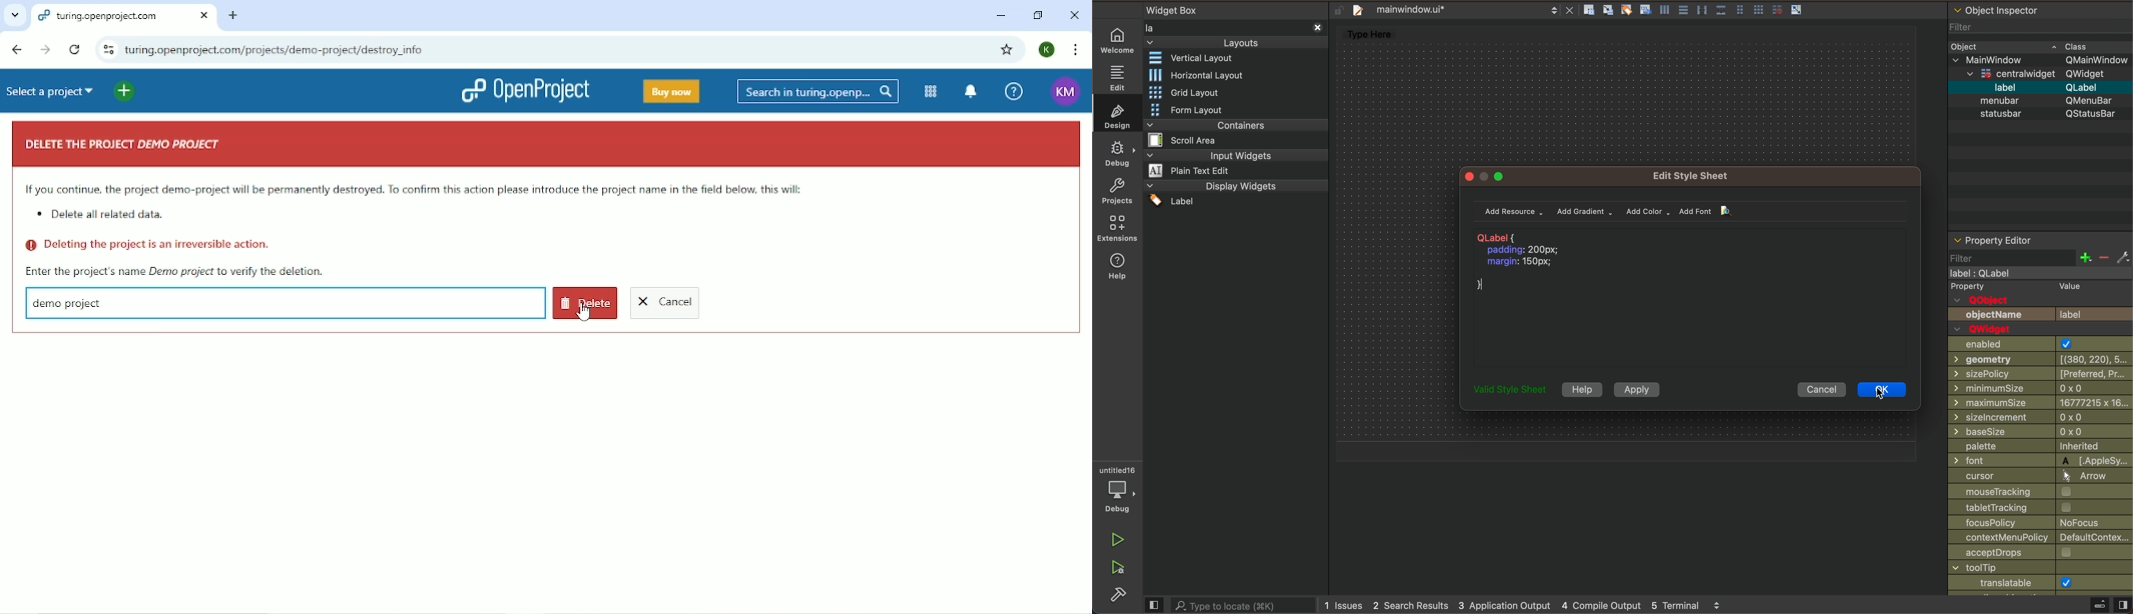 The width and height of the screenshot is (2156, 616). Describe the element at coordinates (1486, 175) in the screenshot. I see `window actions` at that location.